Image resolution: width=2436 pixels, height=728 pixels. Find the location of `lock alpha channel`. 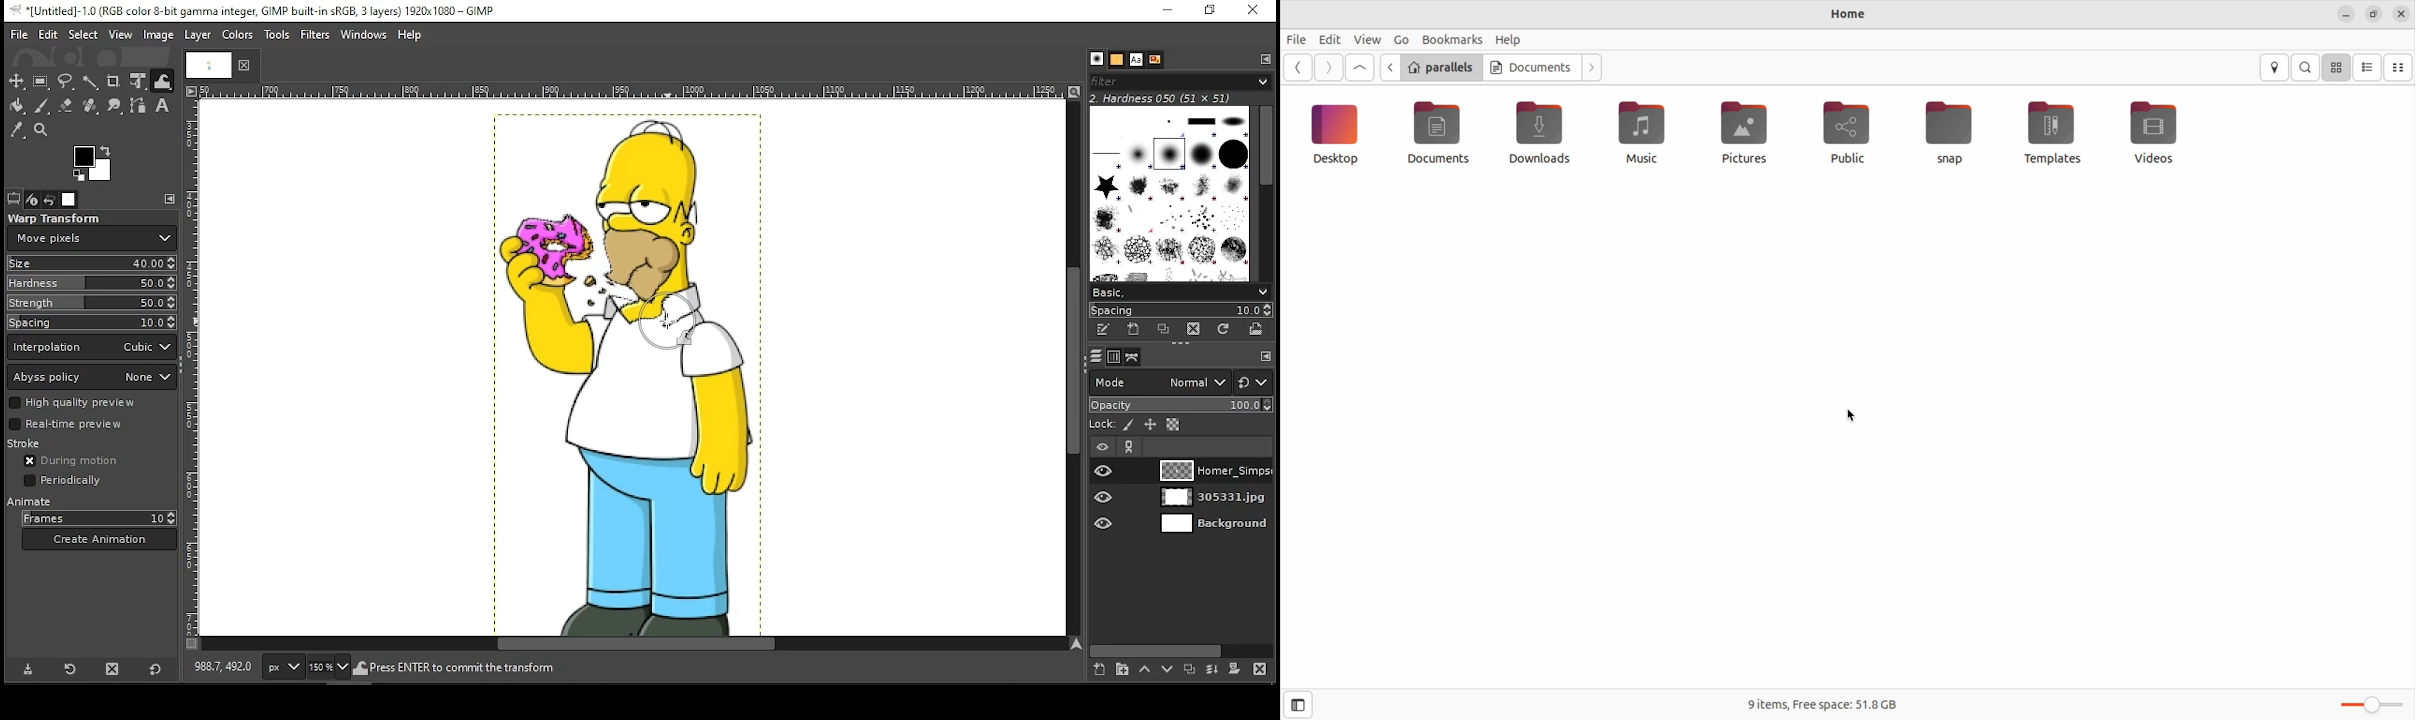

lock alpha channel is located at coordinates (1172, 424).